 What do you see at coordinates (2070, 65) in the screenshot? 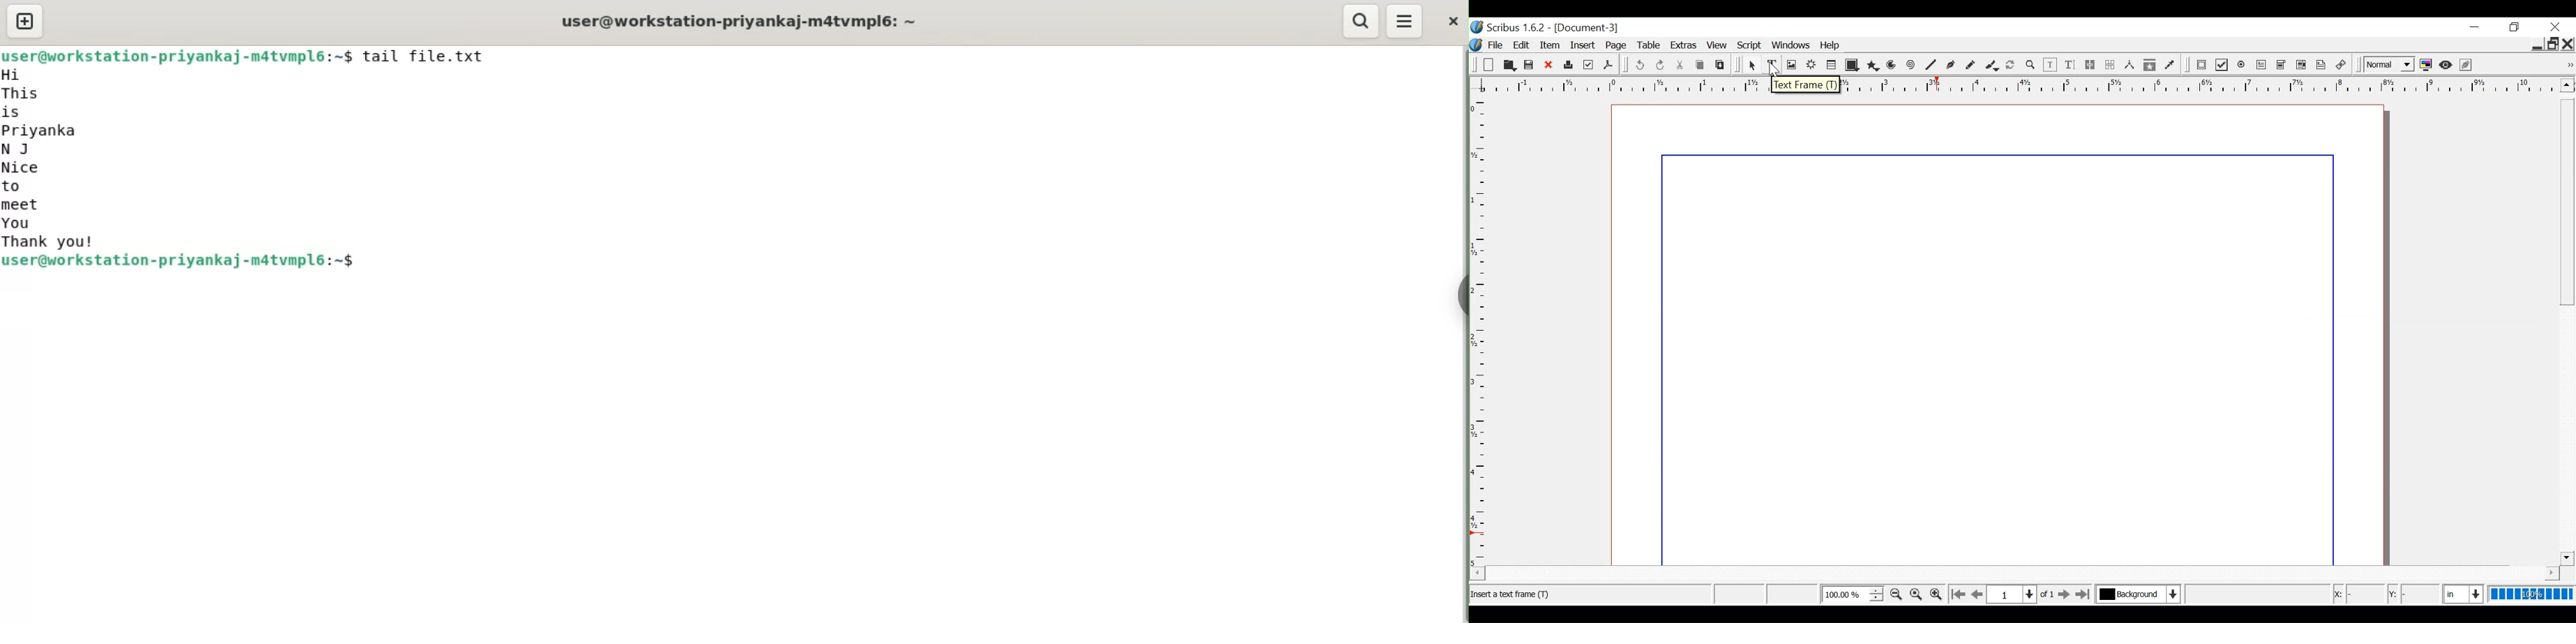
I see `Edit text with Story` at bounding box center [2070, 65].